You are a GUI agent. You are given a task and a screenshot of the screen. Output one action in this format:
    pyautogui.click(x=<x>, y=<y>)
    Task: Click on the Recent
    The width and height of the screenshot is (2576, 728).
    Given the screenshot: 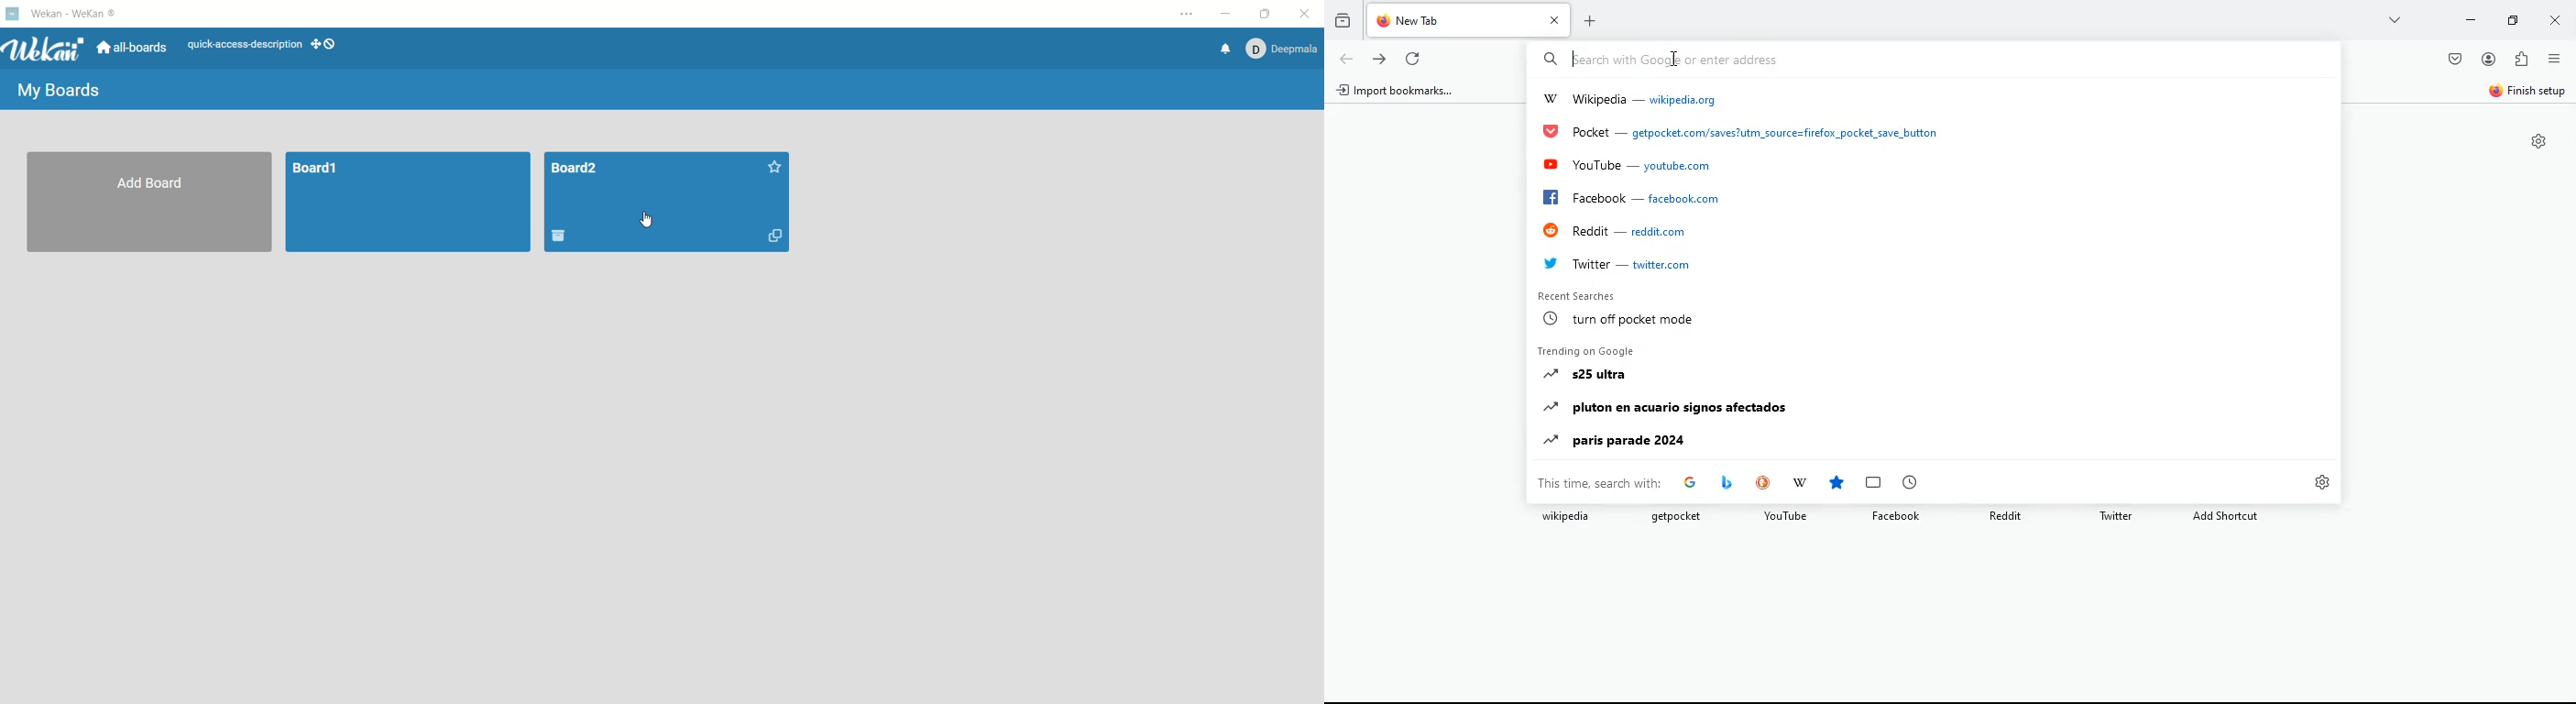 What is the action you would take?
    pyautogui.click(x=1910, y=480)
    